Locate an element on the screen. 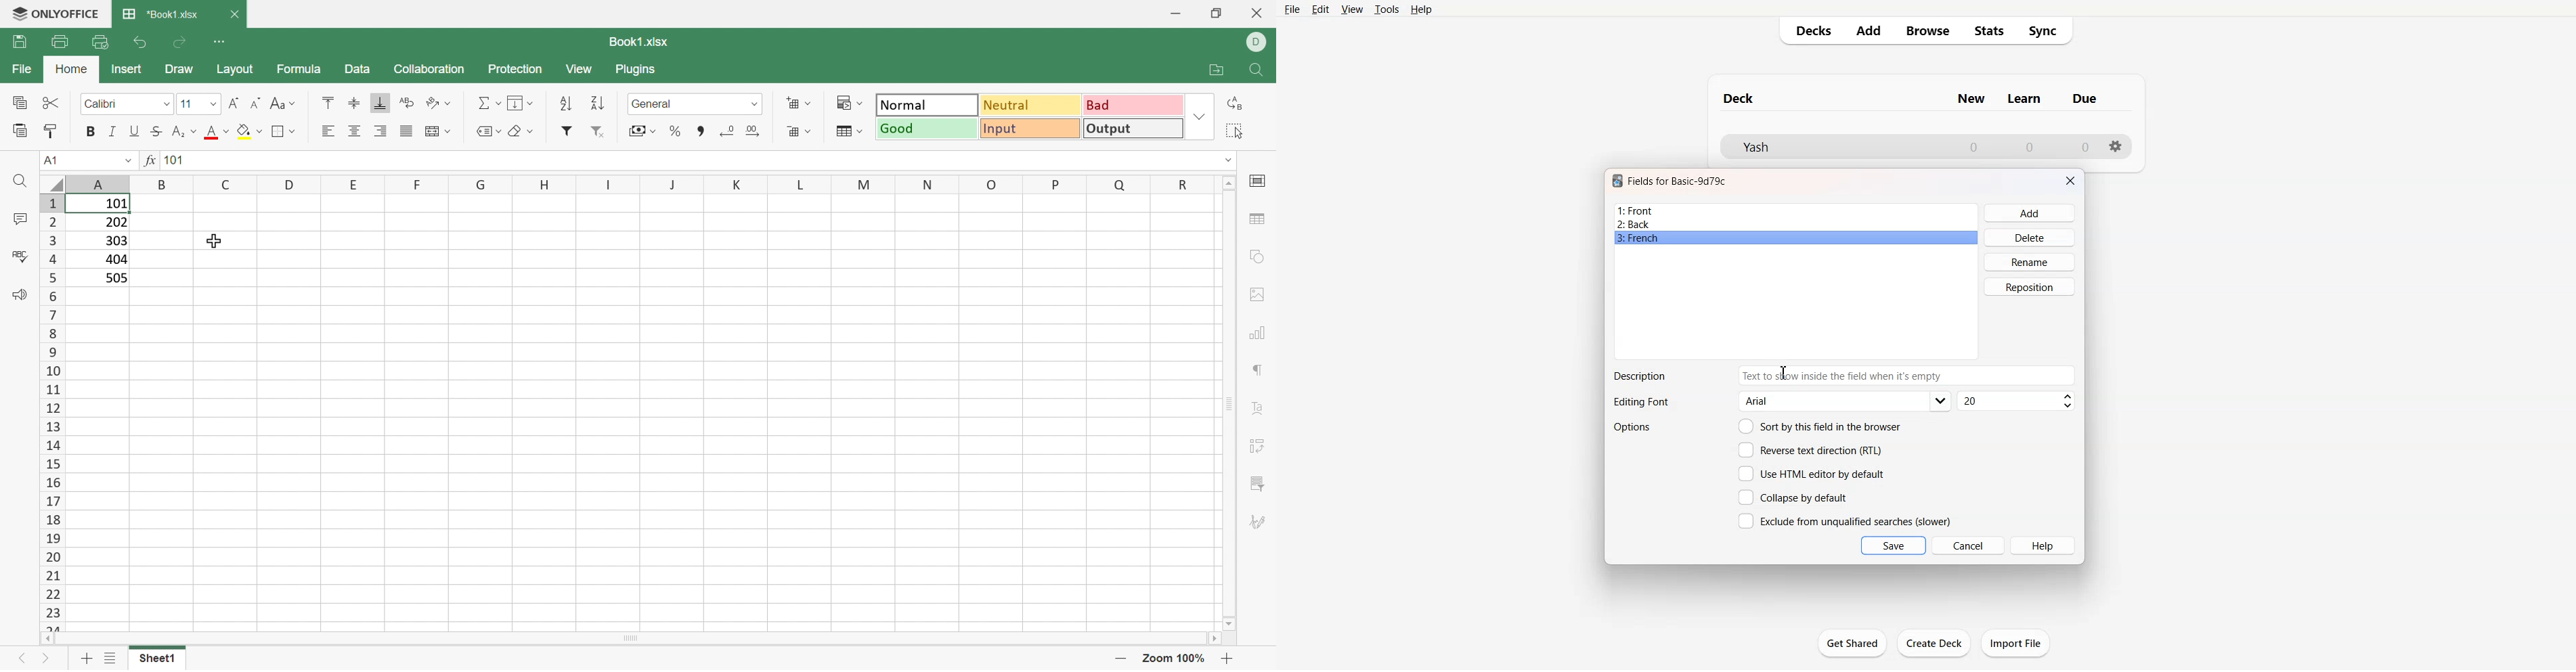 This screenshot has width=2576, height=672. 101 is located at coordinates (175, 162).